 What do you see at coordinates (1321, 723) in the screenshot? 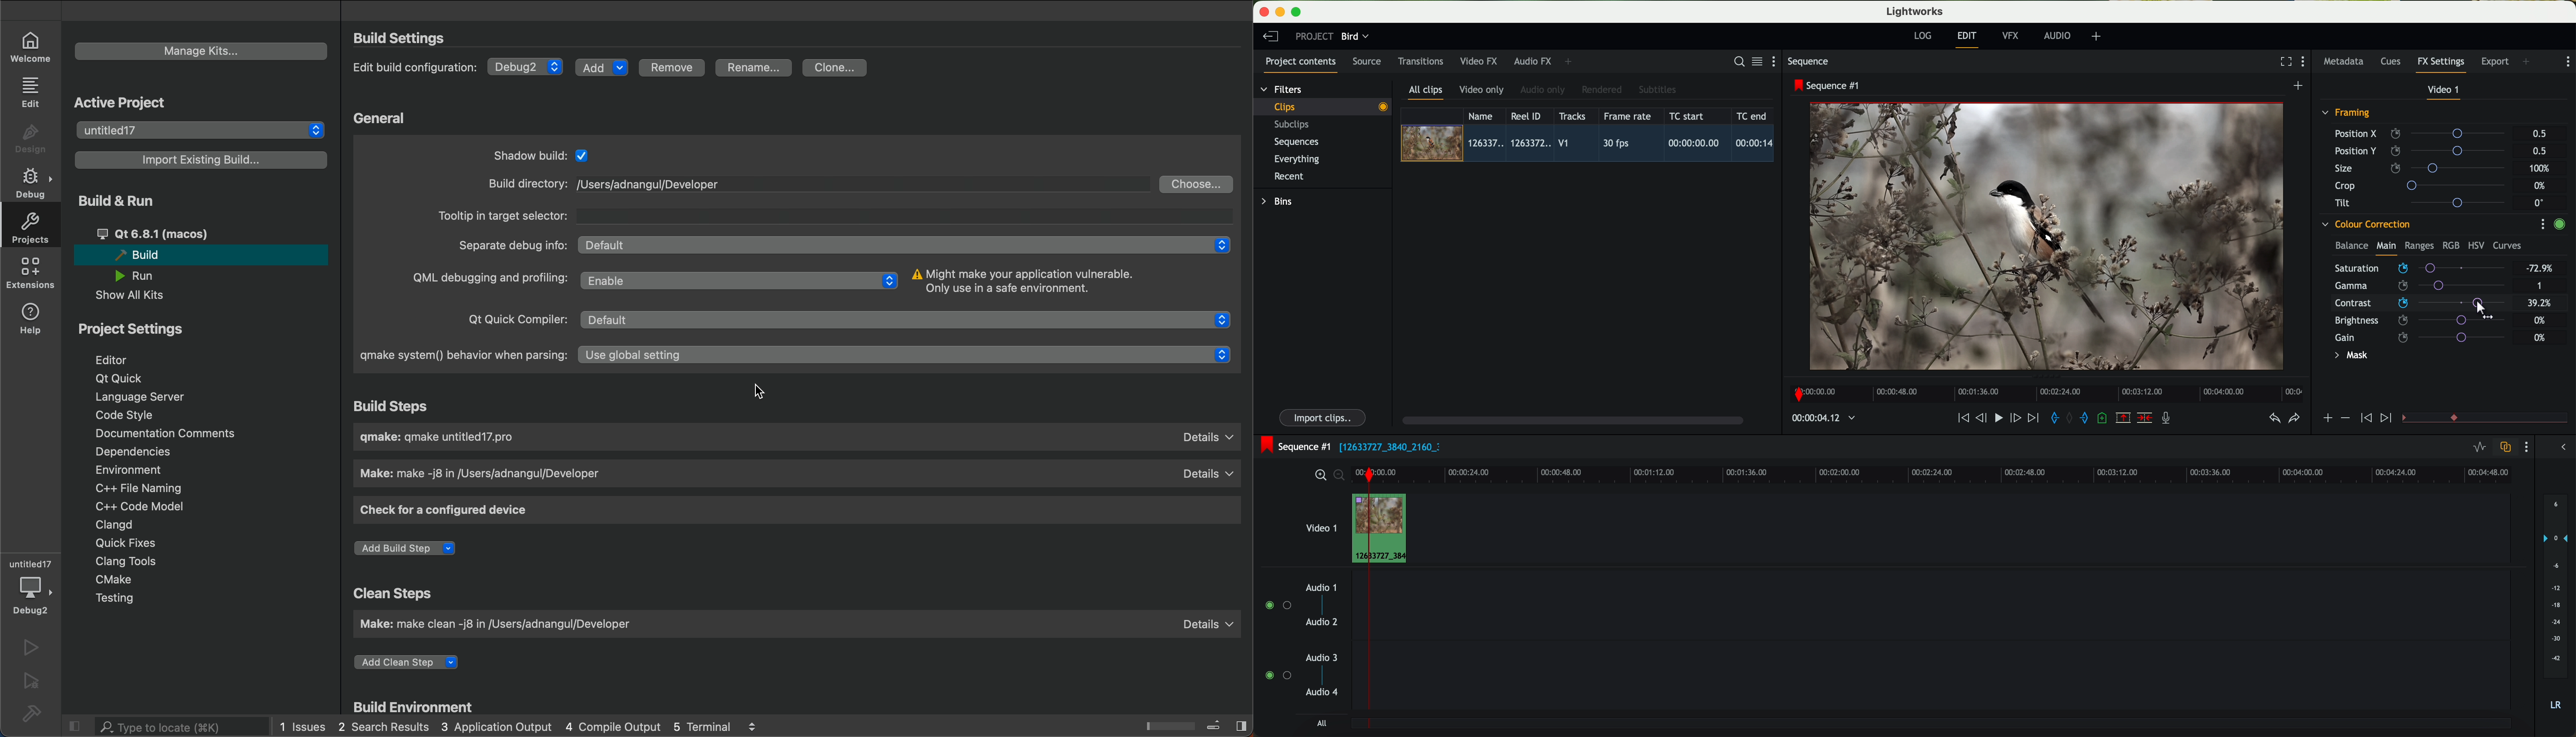
I see `all` at bounding box center [1321, 723].